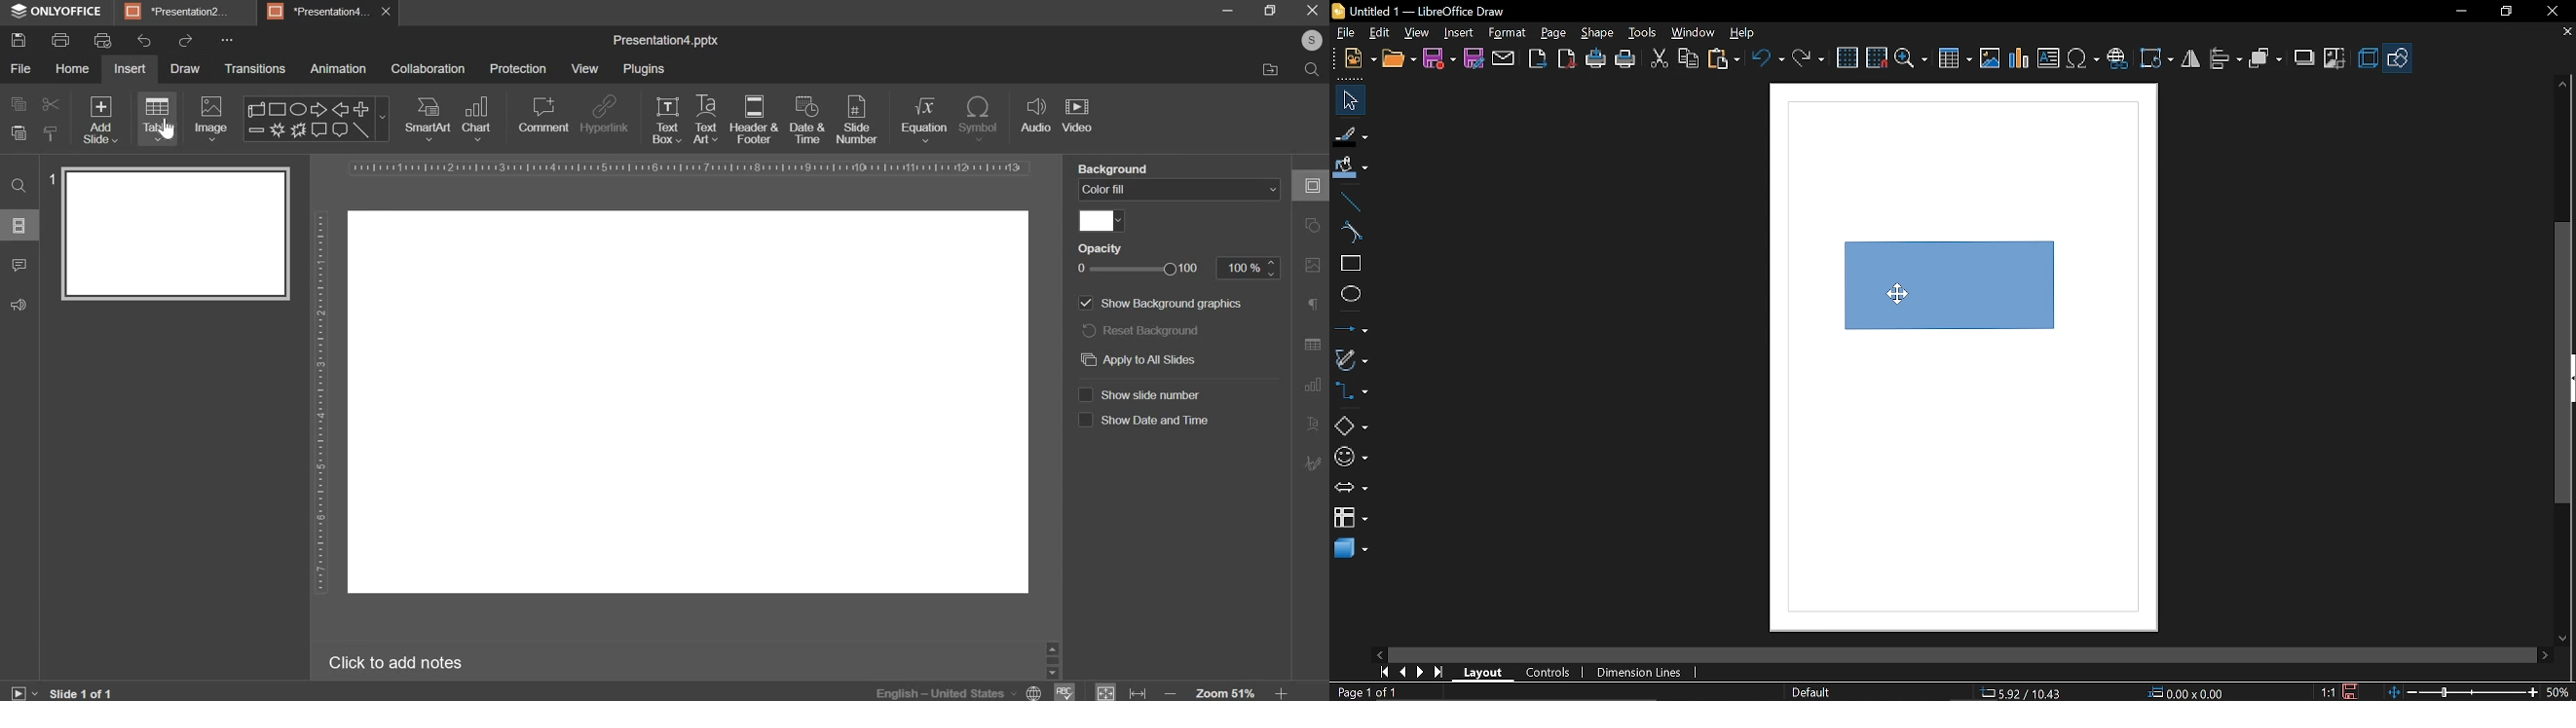 This screenshot has height=728, width=2576. Describe the element at coordinates (1508, 33) in the screenshot. I see `Format` at that location.